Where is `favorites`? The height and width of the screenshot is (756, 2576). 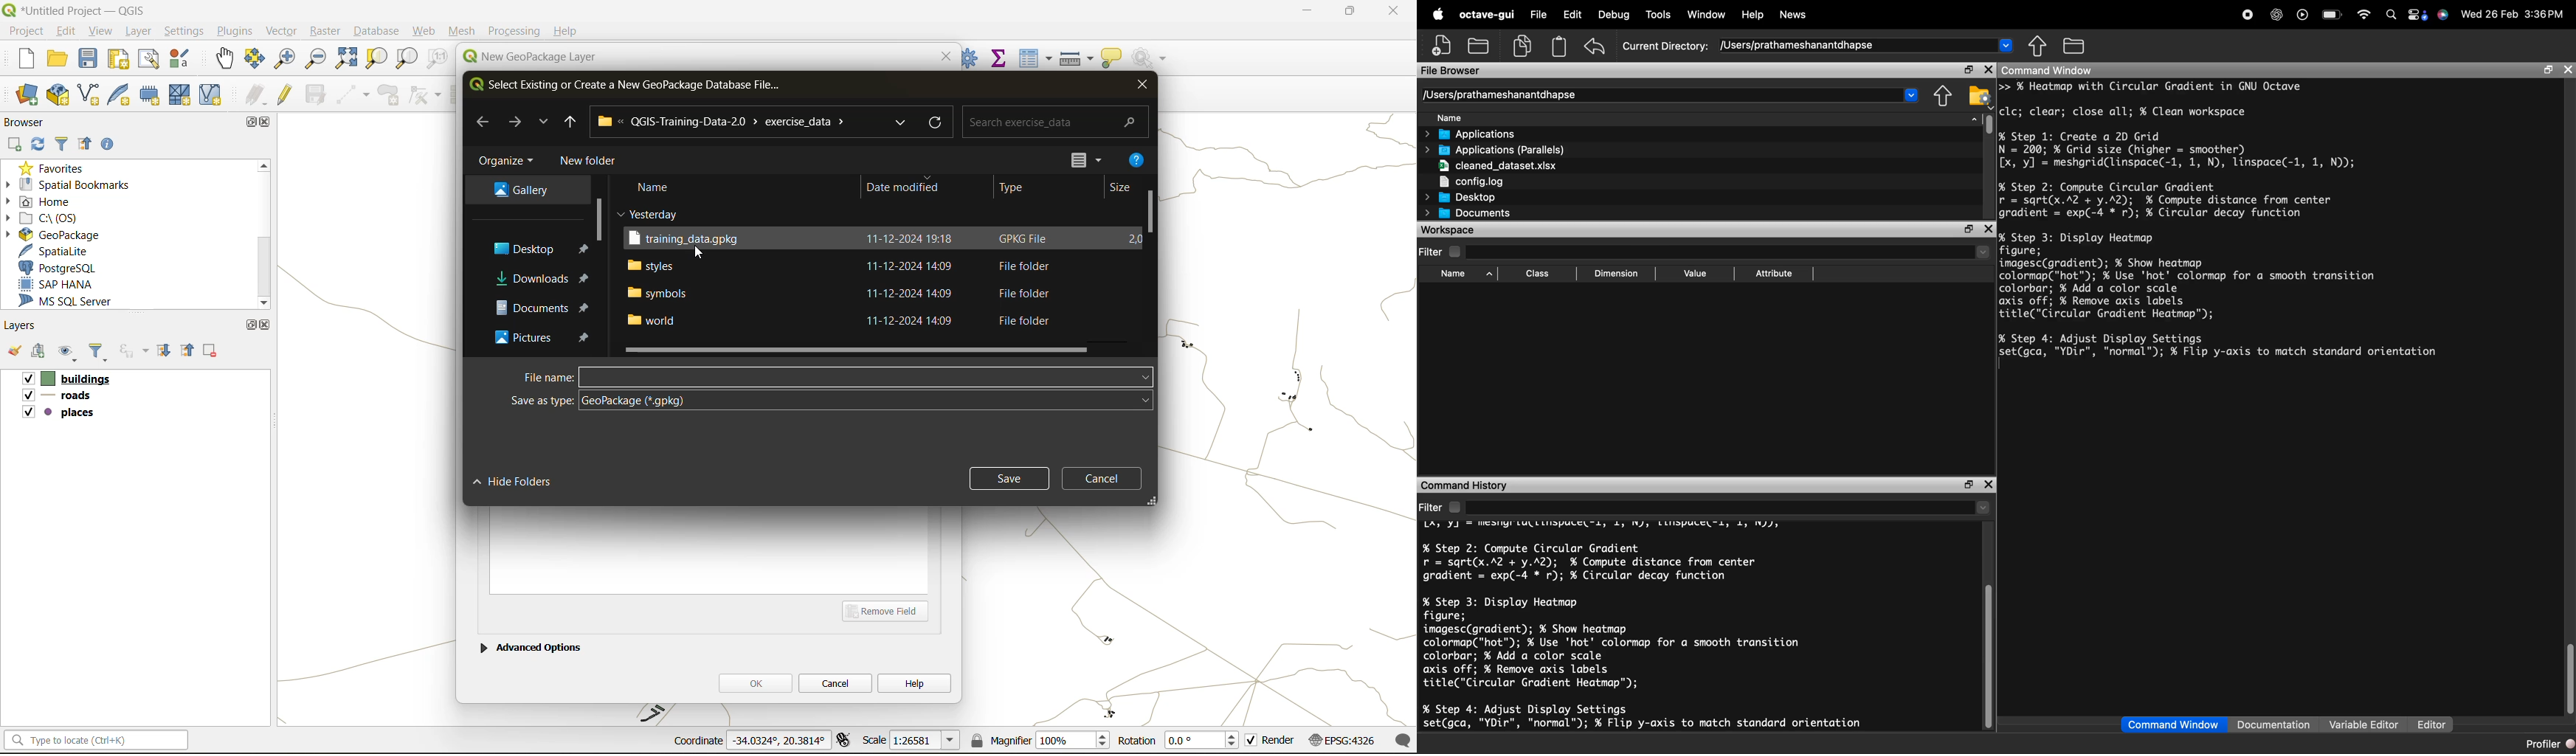 favorites is located at coordinates (55, 167).